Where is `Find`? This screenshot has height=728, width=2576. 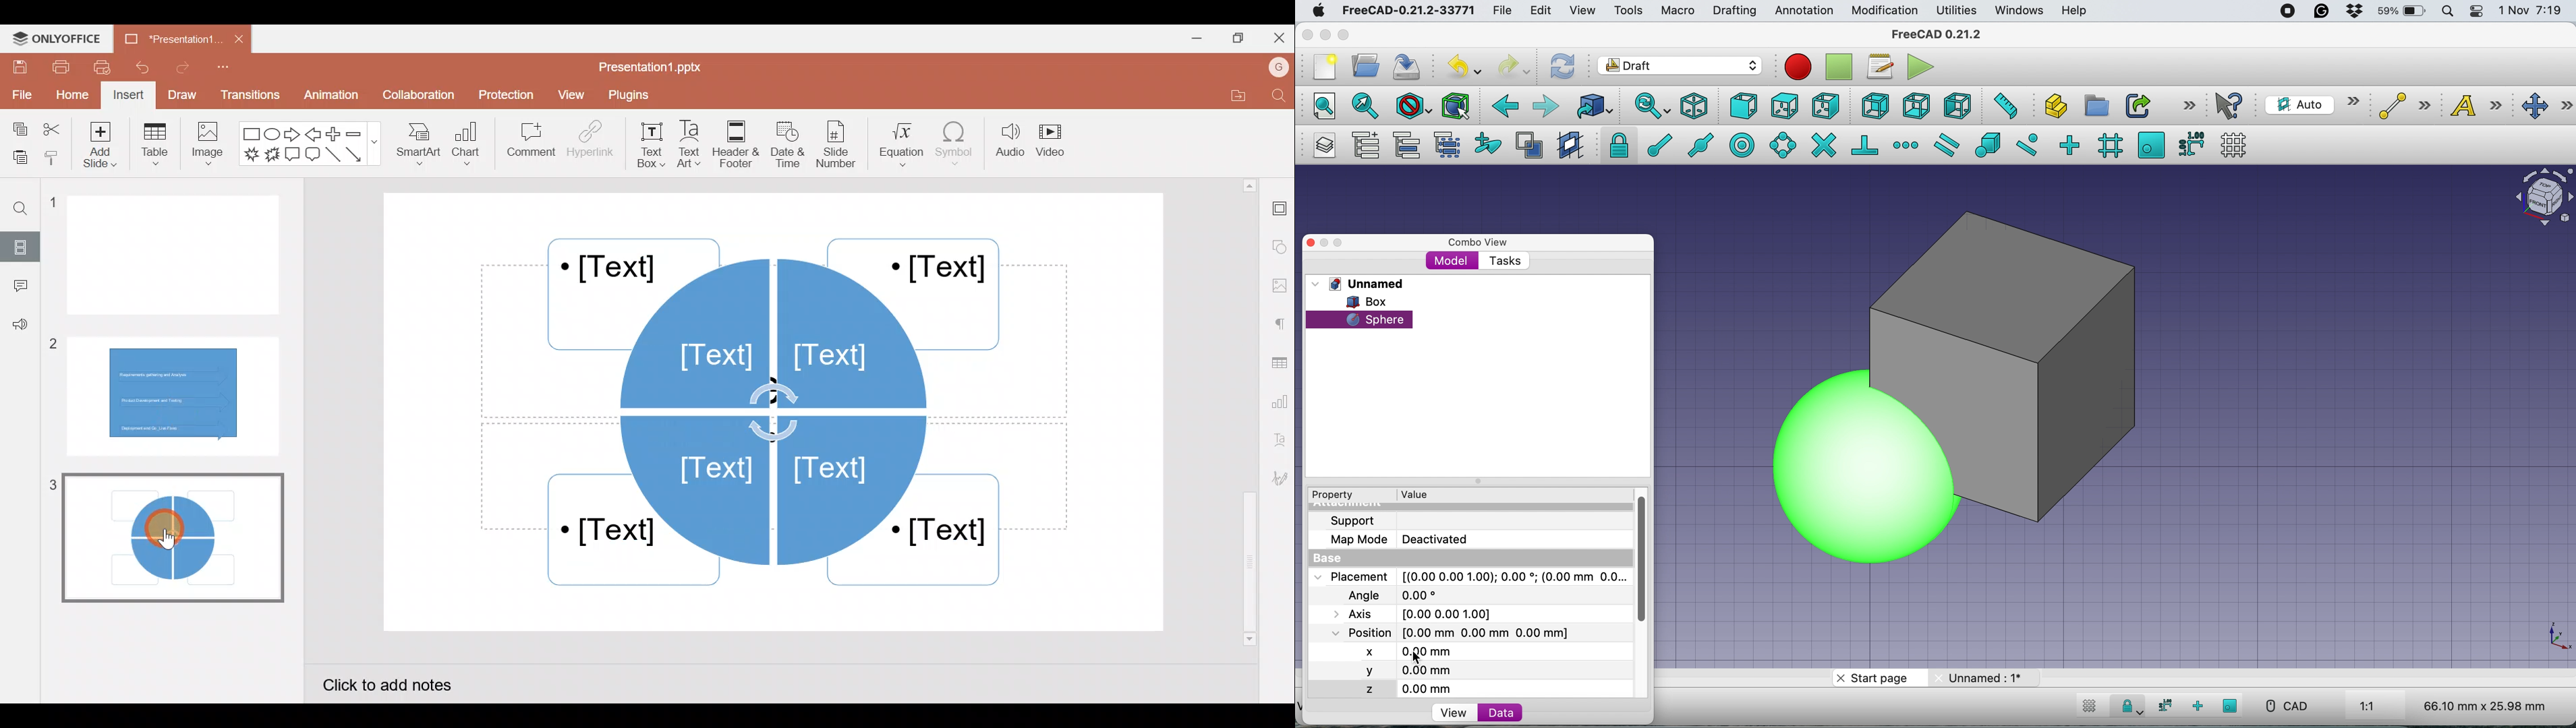 Find is located at coordinates (1276, 96).